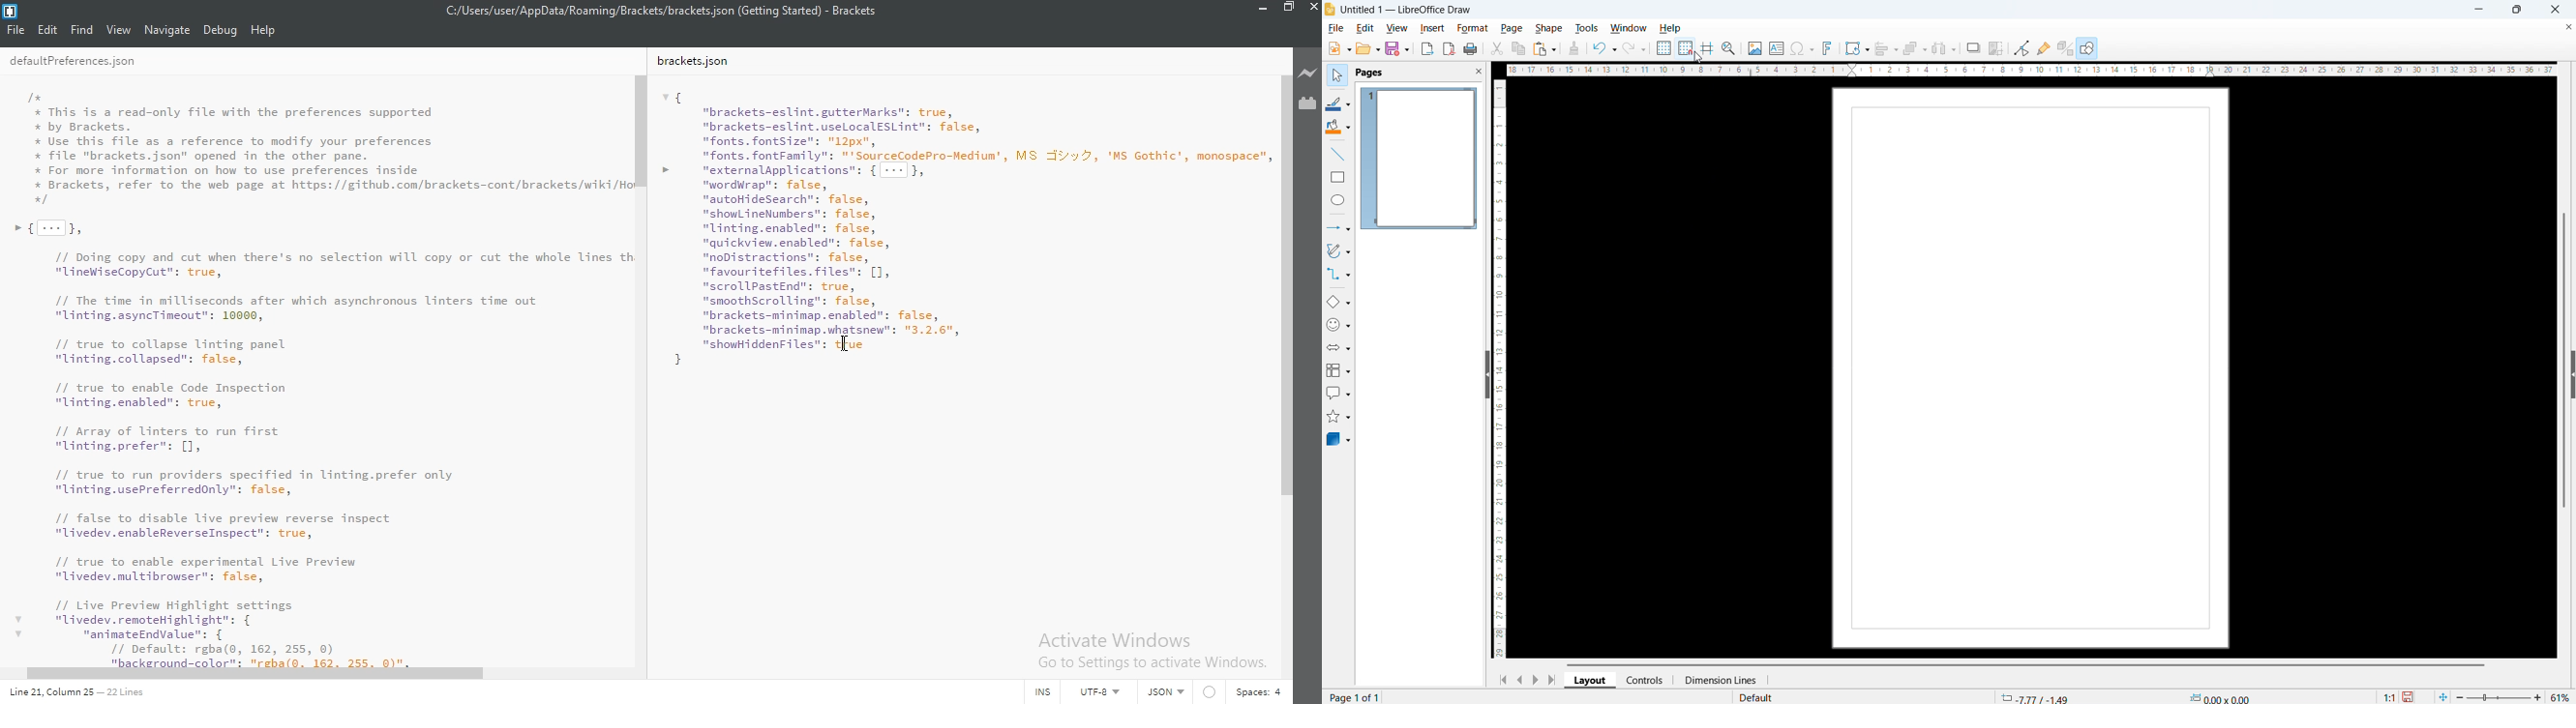 The width and height of the screenshot is (2576, 728). I want to click on copy , so click(1519, 49).